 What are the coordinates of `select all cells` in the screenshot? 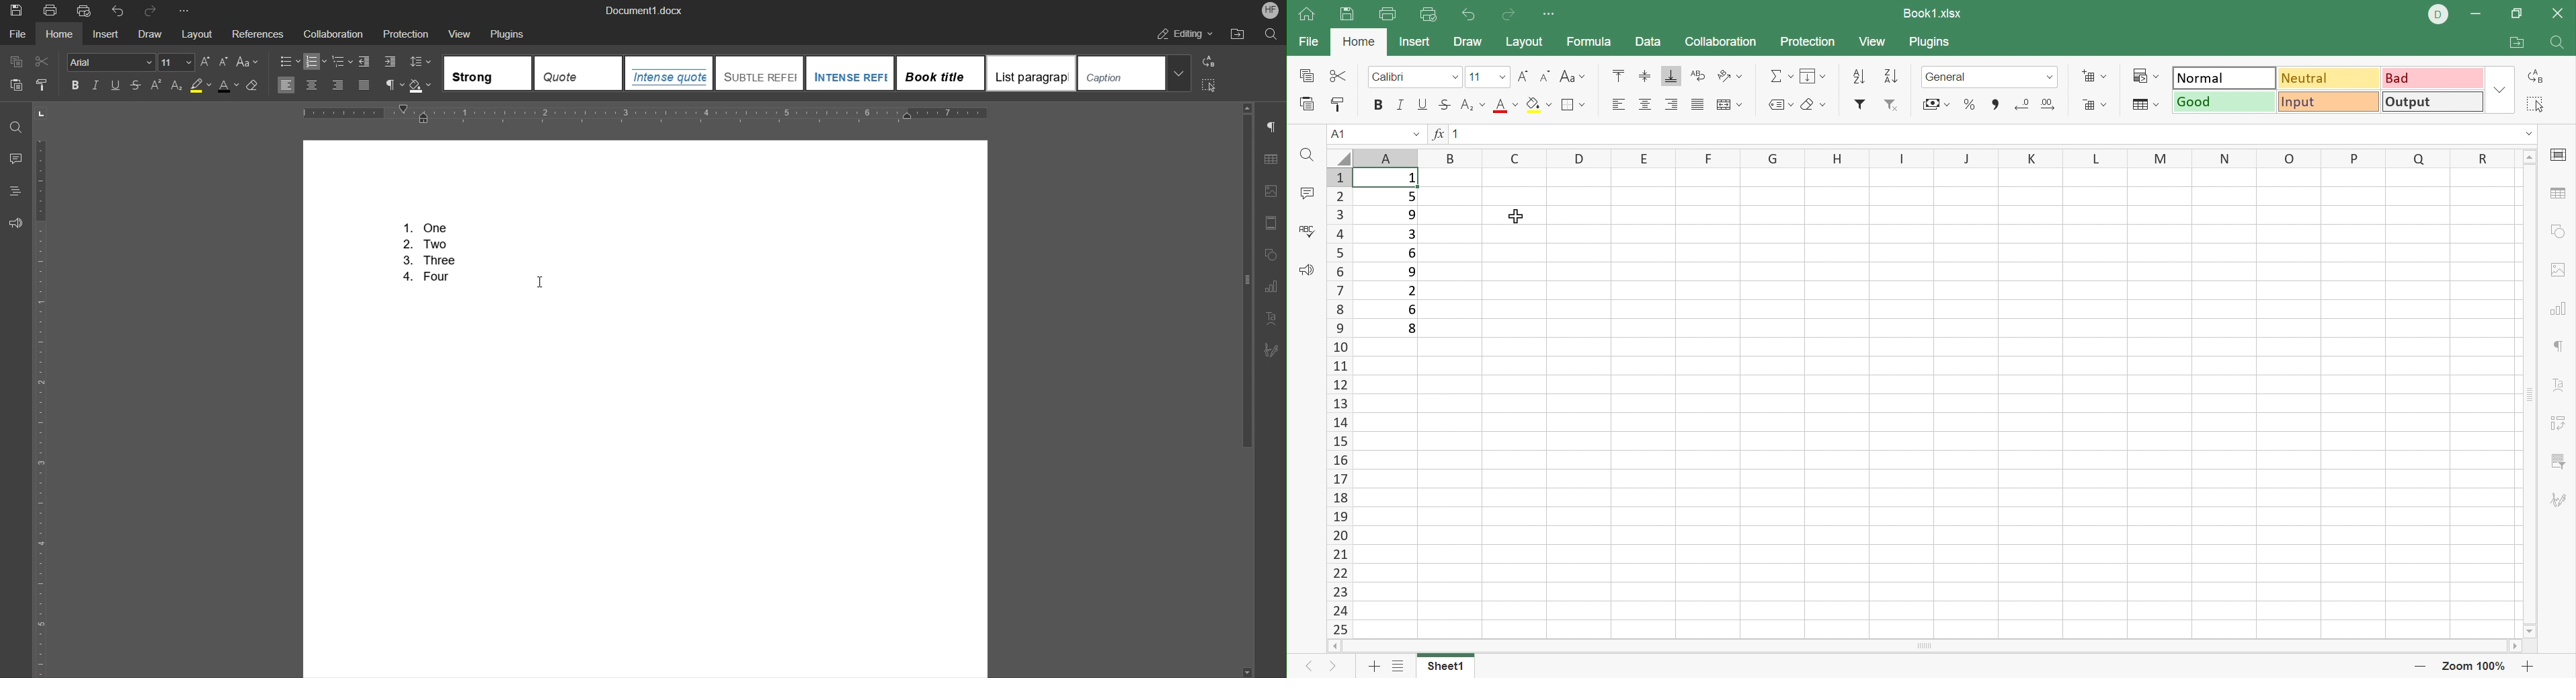 It's located at (1338, 157).